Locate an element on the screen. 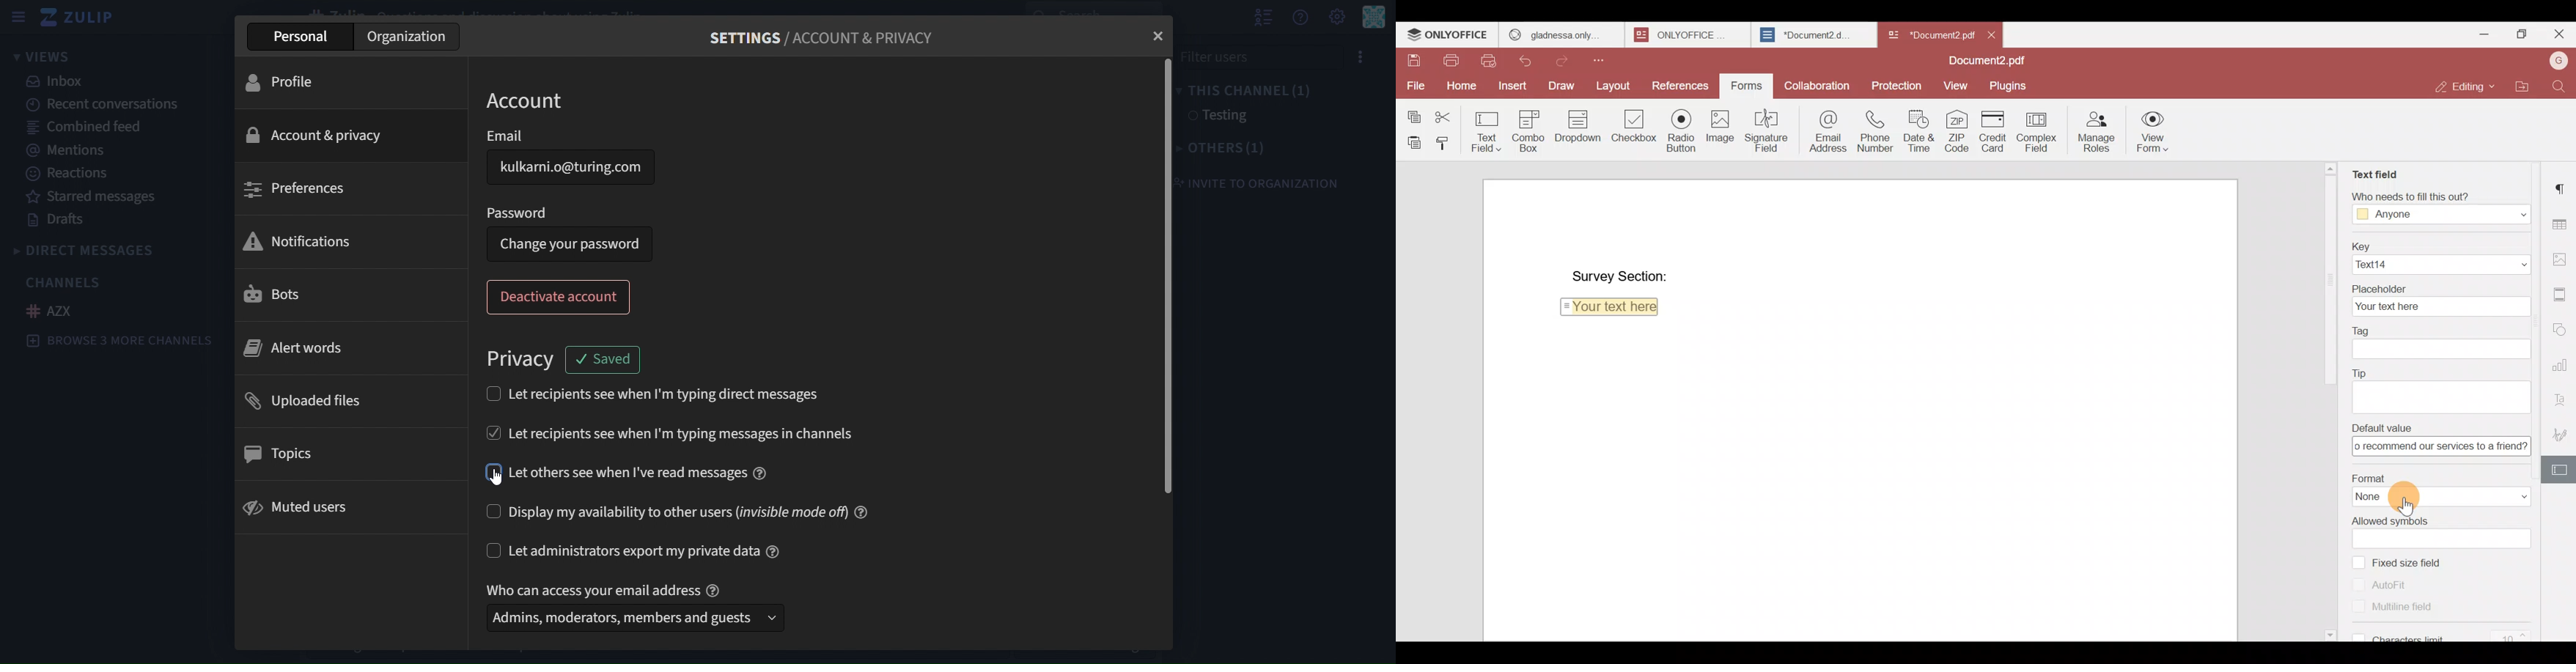 The width and height of the screenshot is (2576, 672). Customize quick access toolbar is located at coordinates (1610, 59).